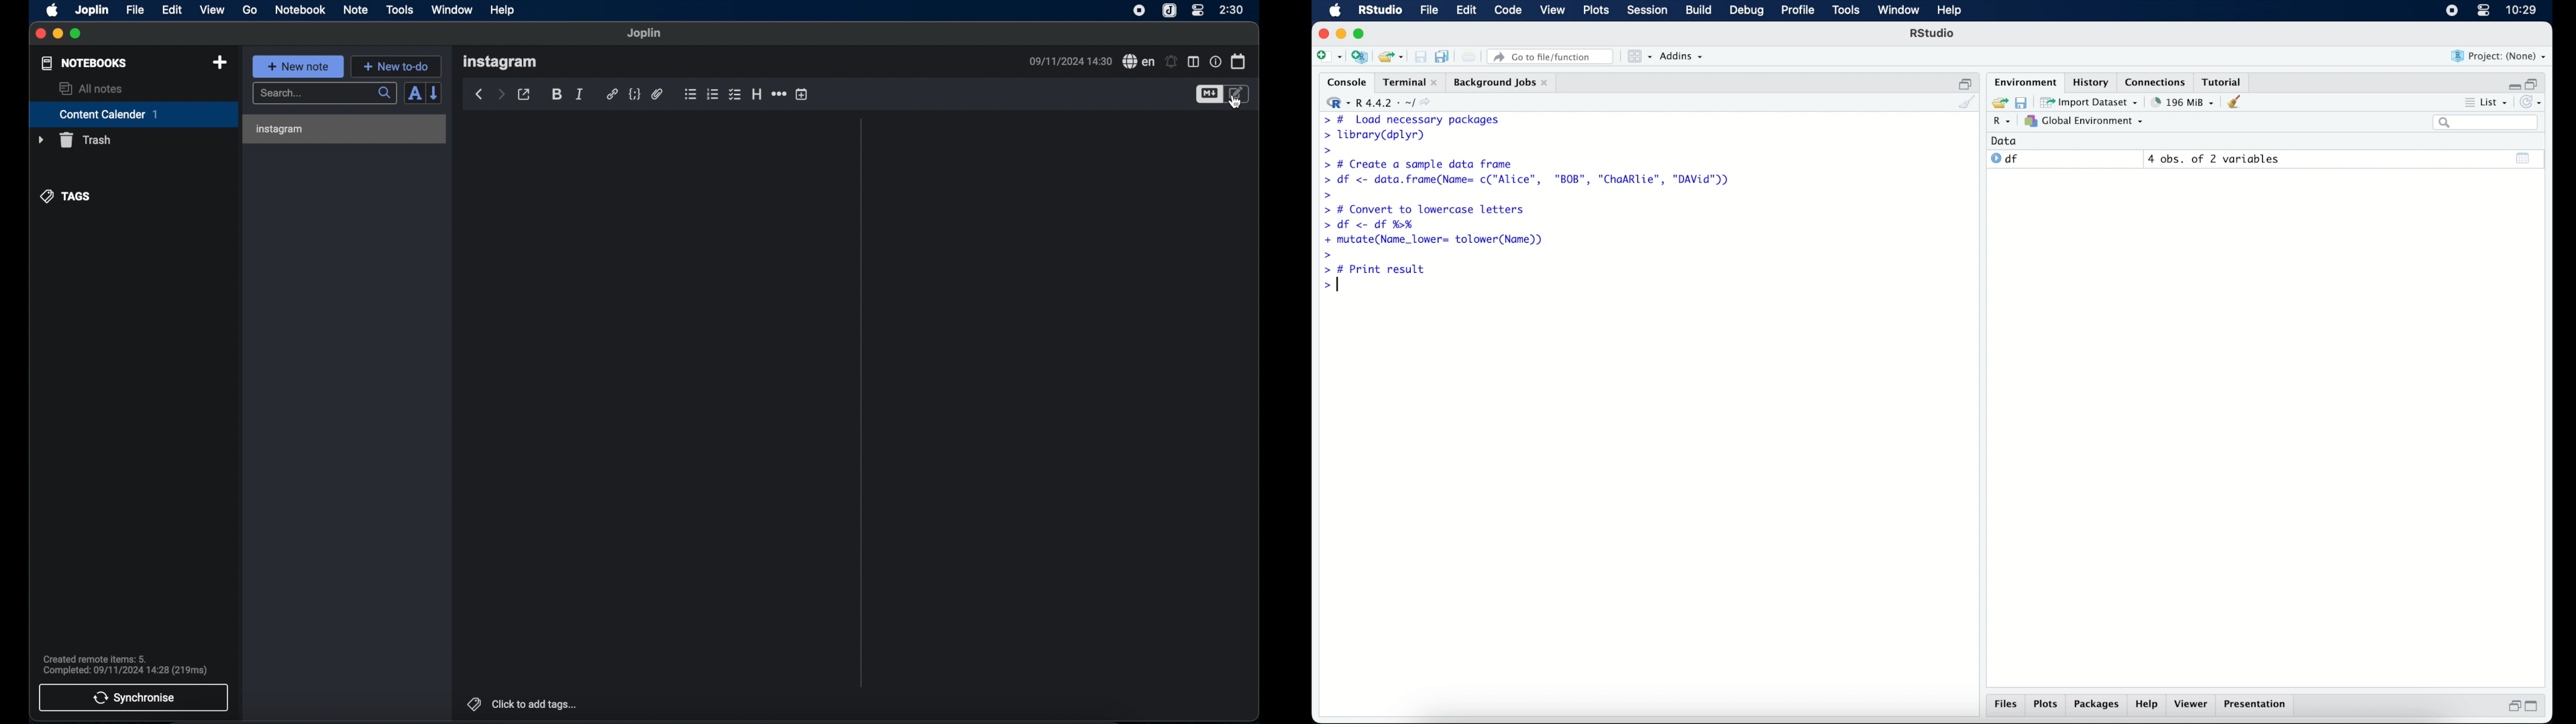 This screenshot has width=2576, height=728. Describe the element at coordinates (2047, 705) in the screenshot. I see `plots` at that location.